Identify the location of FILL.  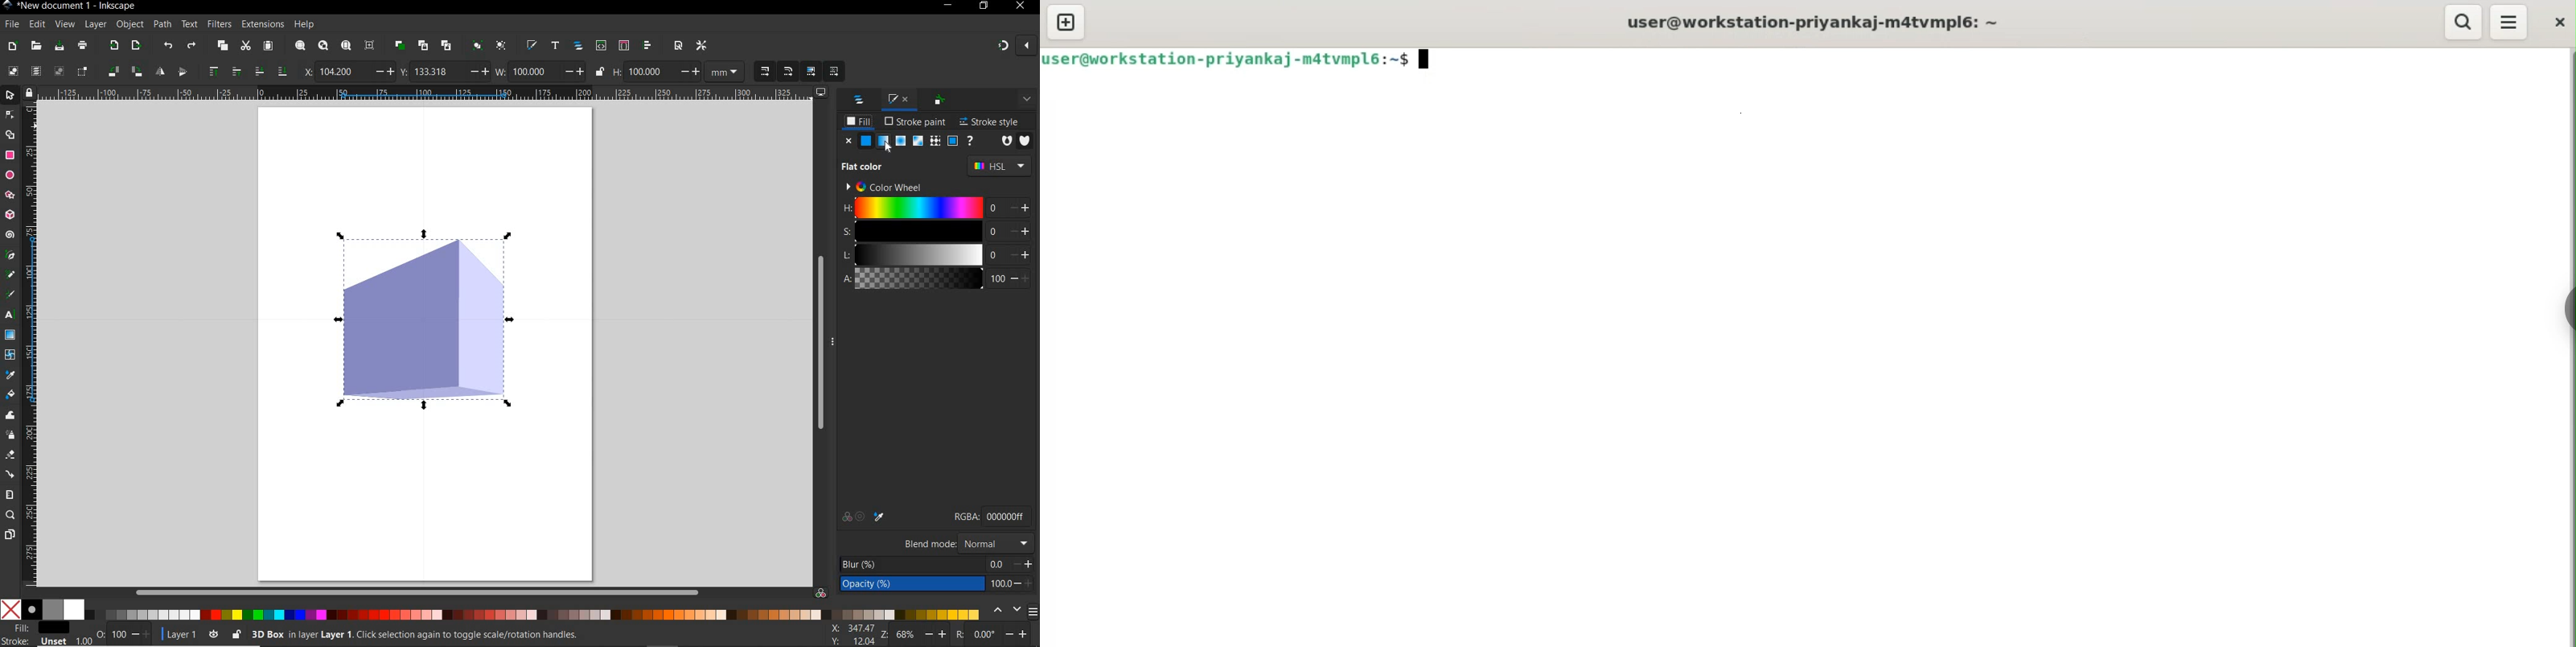
(858, 123).